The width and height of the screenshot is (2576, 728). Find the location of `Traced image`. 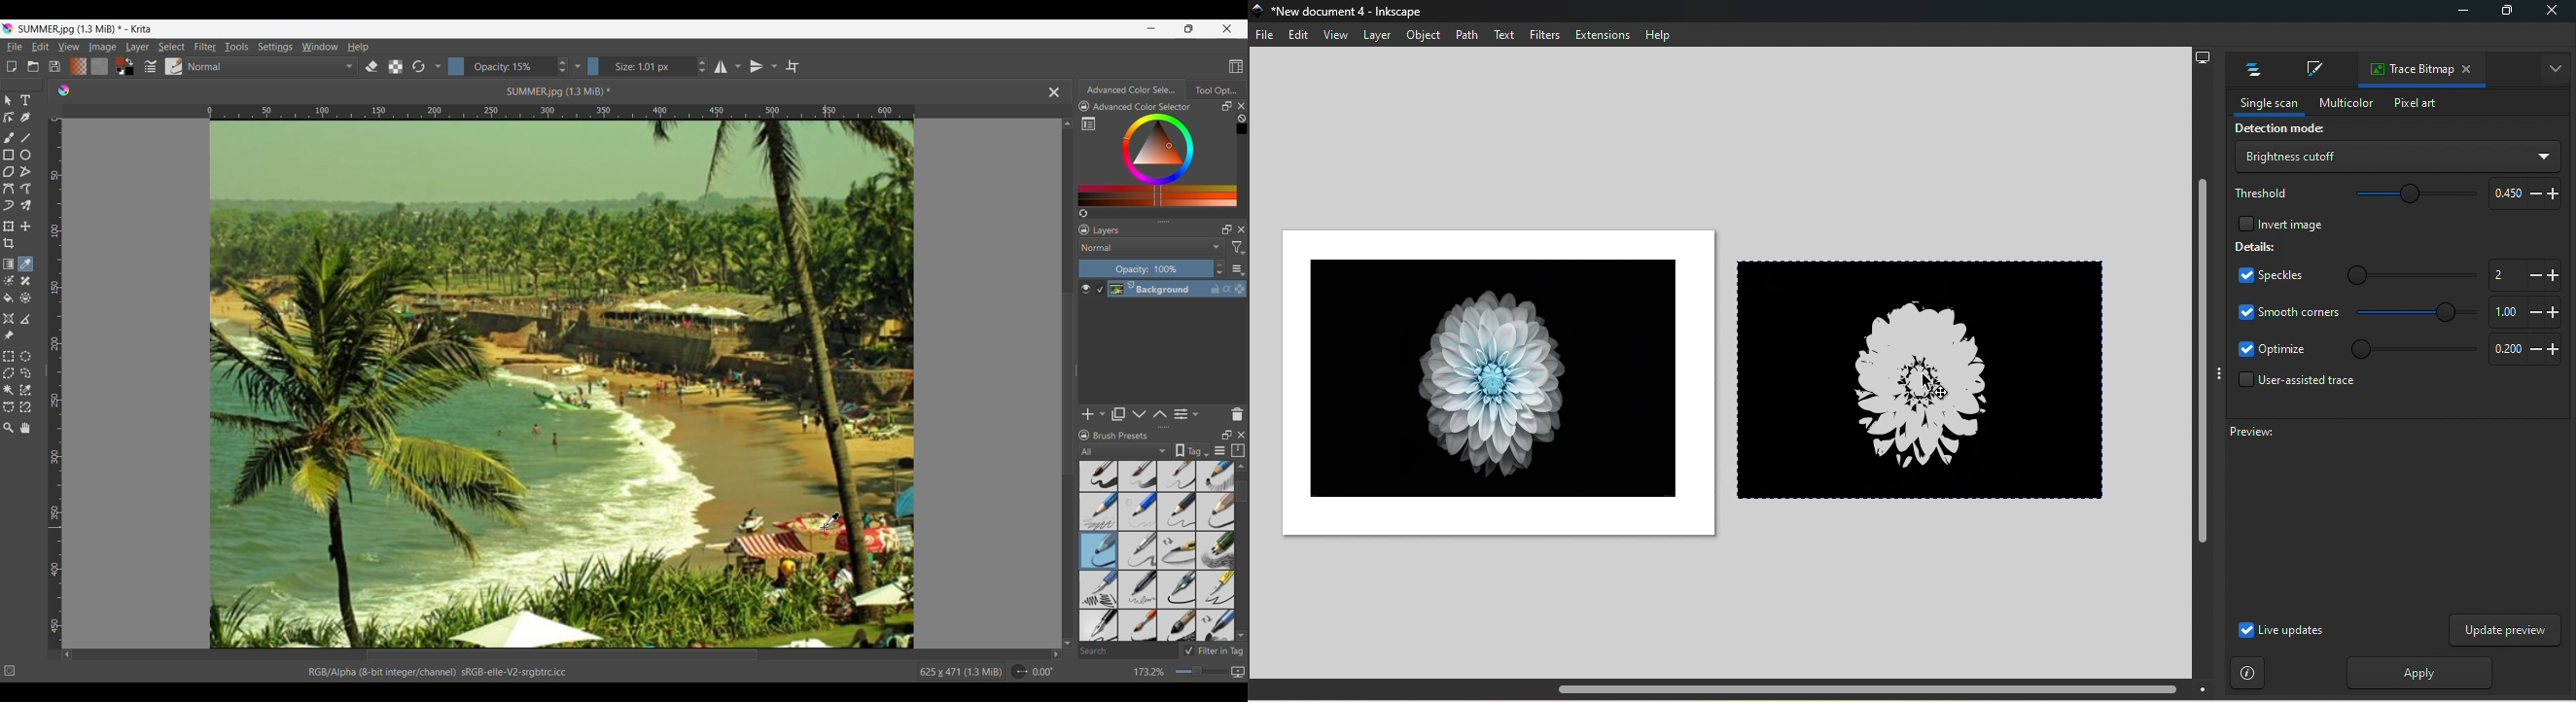

Traced image is located at coordinates (1927, 377).